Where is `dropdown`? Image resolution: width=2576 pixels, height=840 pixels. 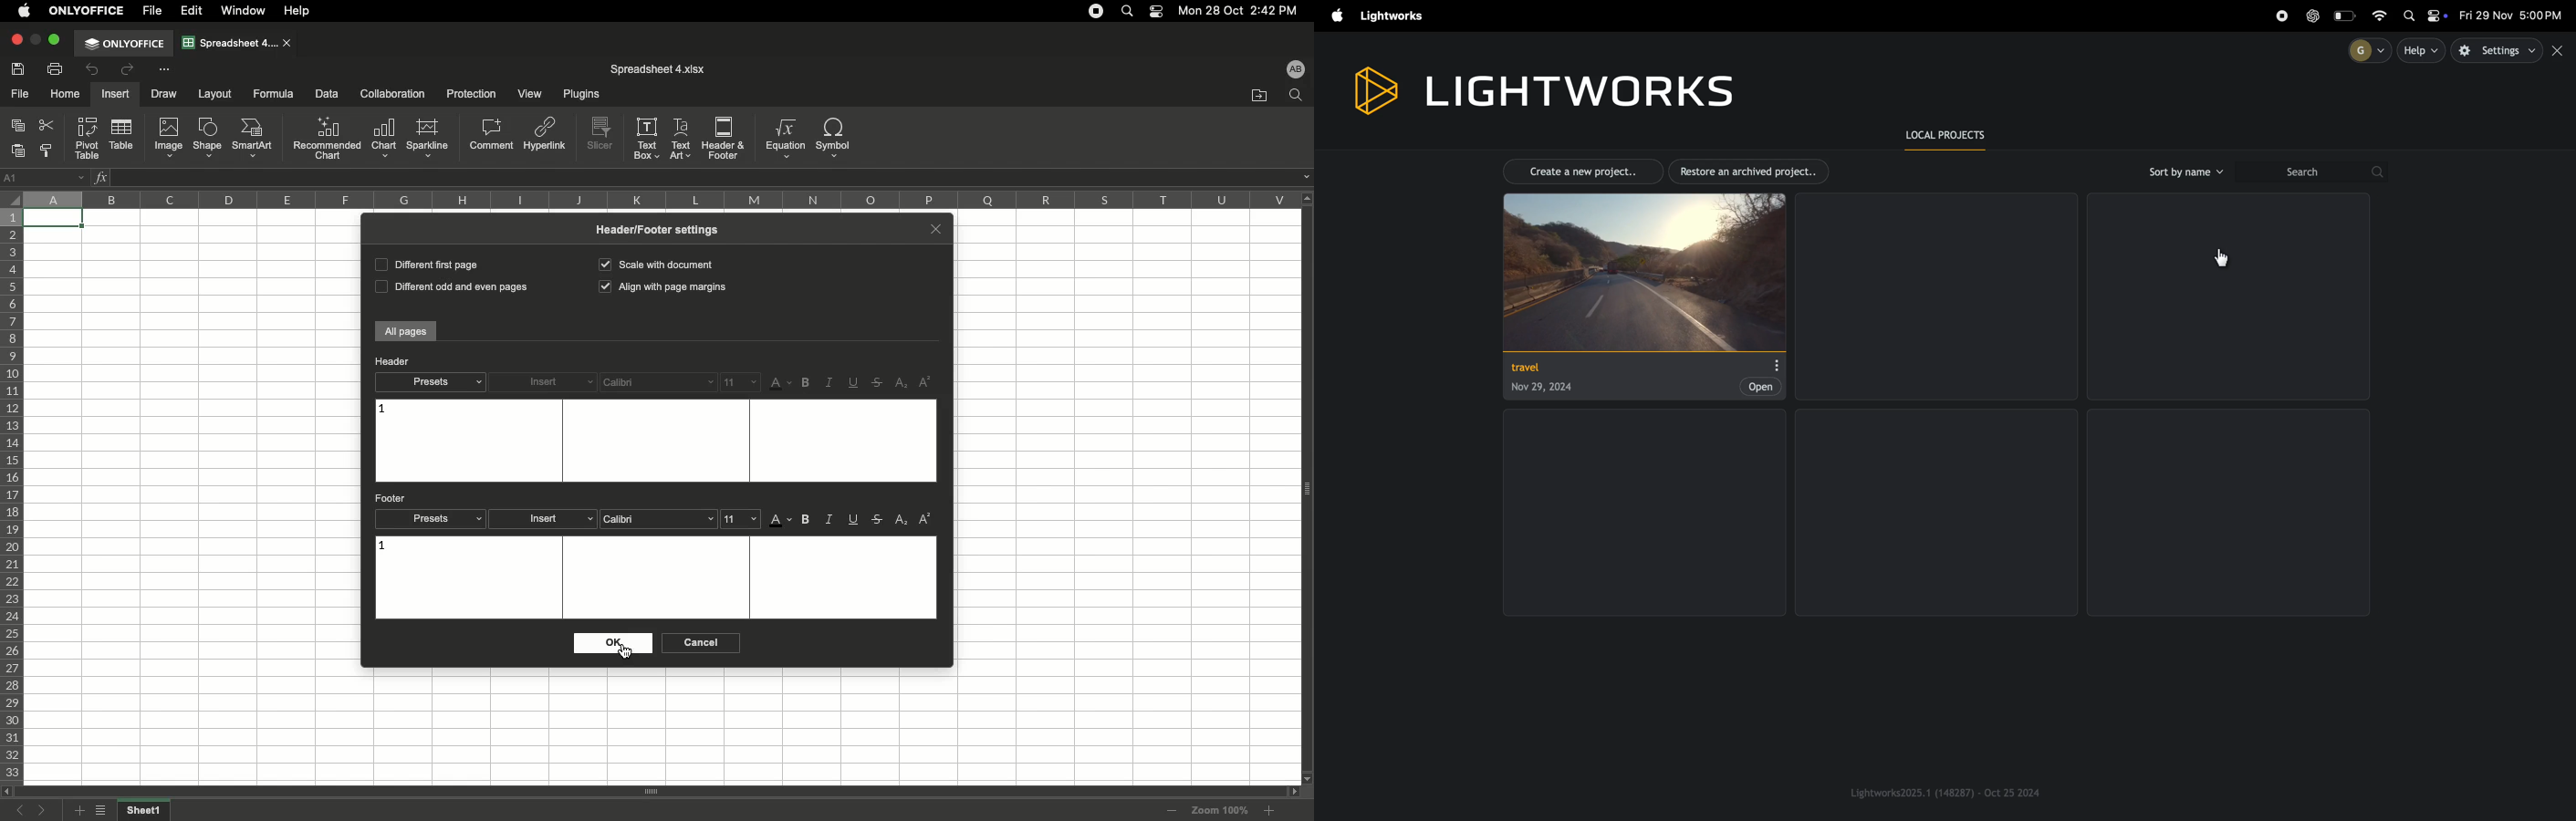 dropdown is located at coordinates (1306, 177).